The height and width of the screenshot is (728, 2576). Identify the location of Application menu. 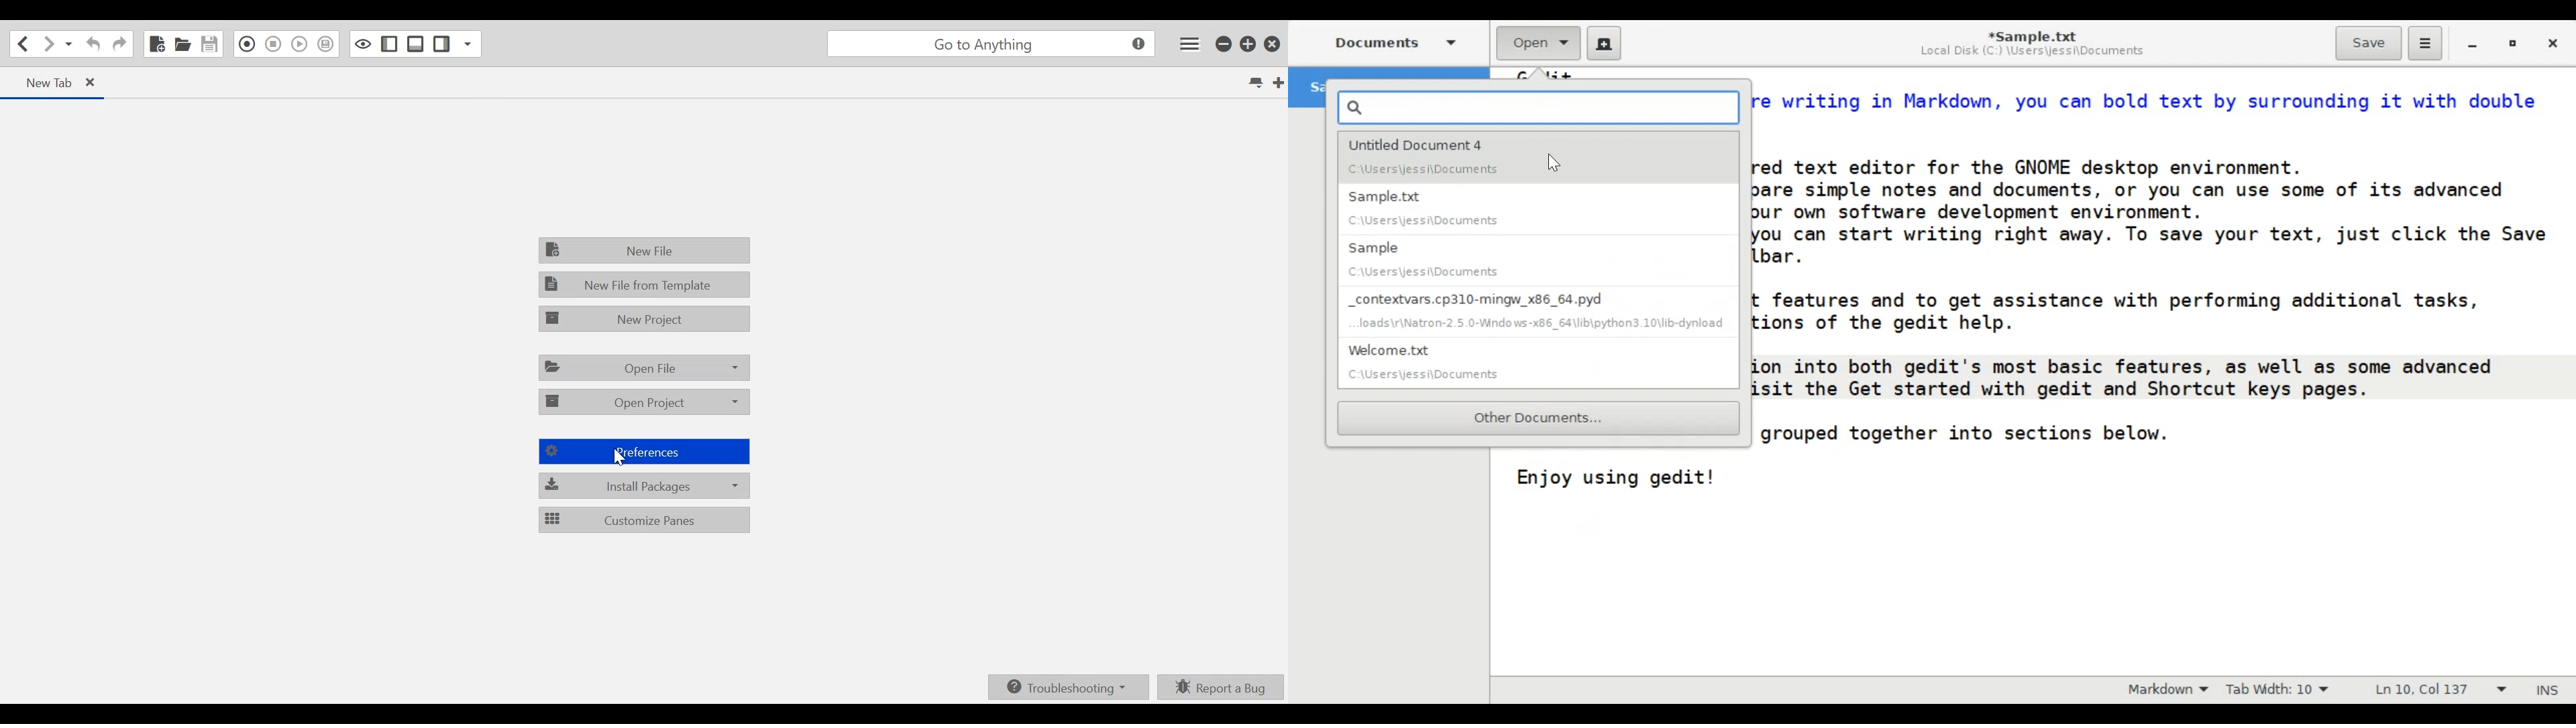
(1187, 44).